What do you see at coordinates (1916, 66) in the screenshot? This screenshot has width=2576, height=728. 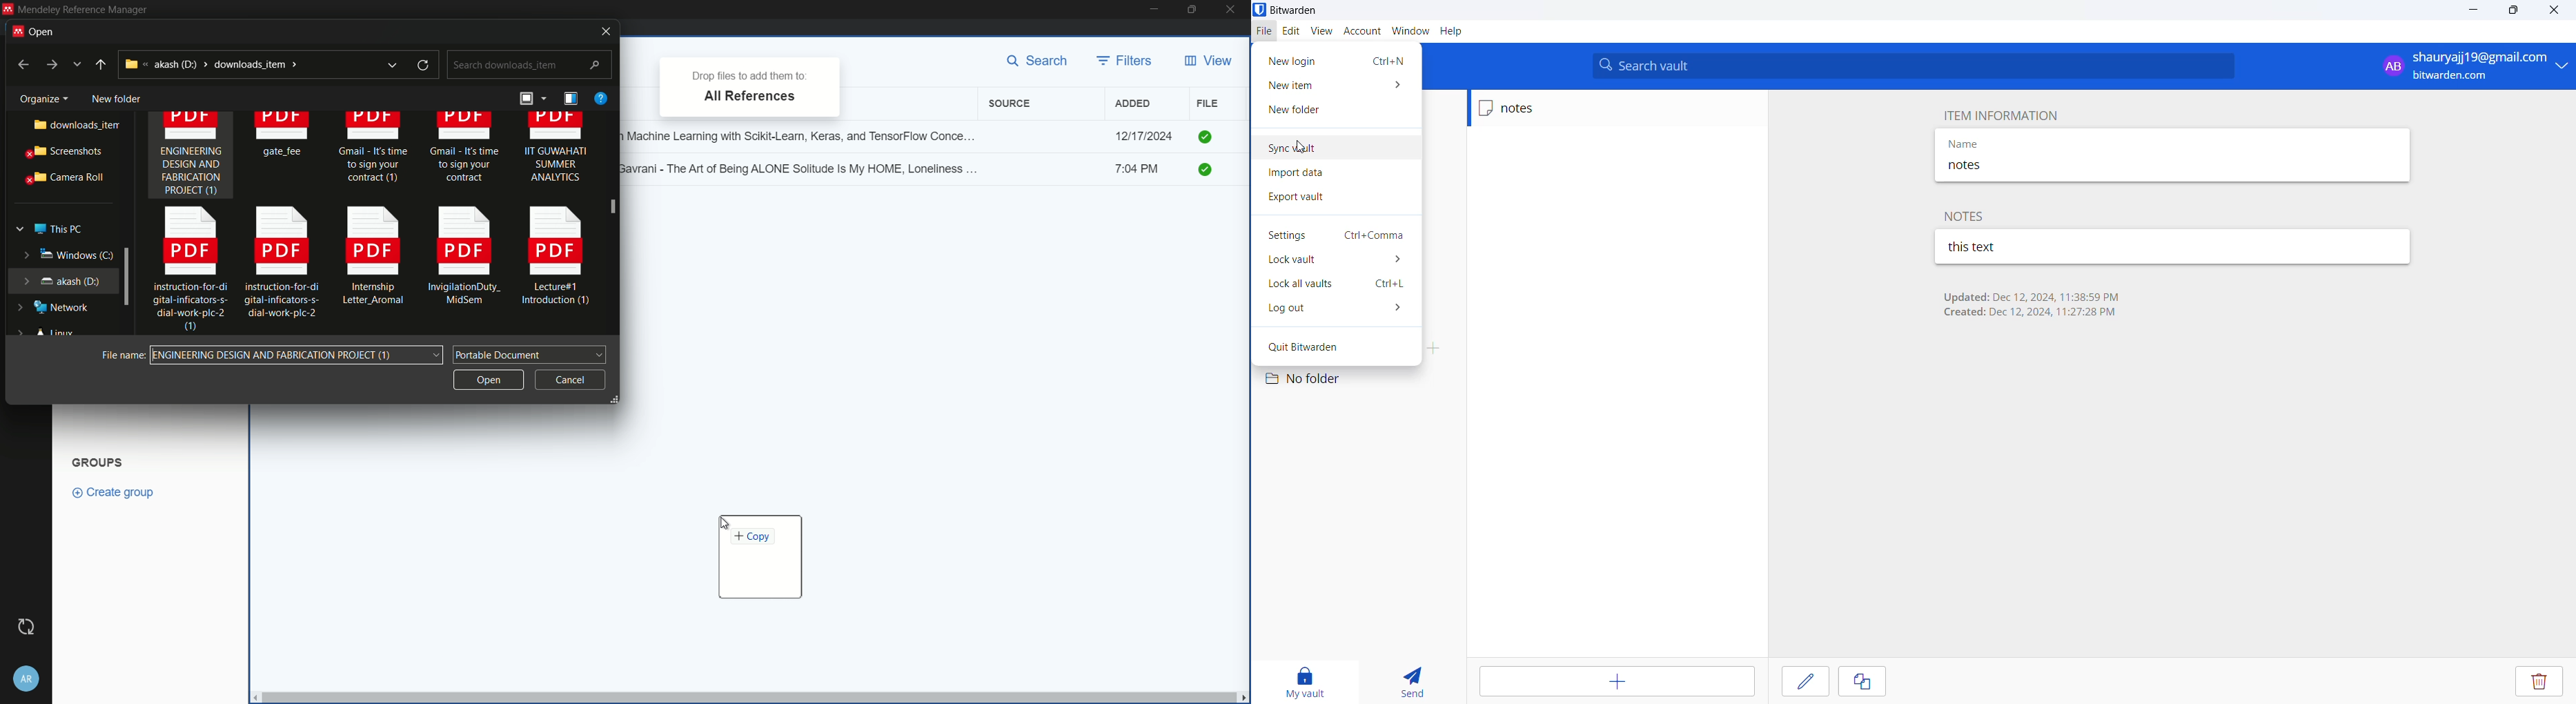 I see `search vault` at bounding box center [1916, 66].